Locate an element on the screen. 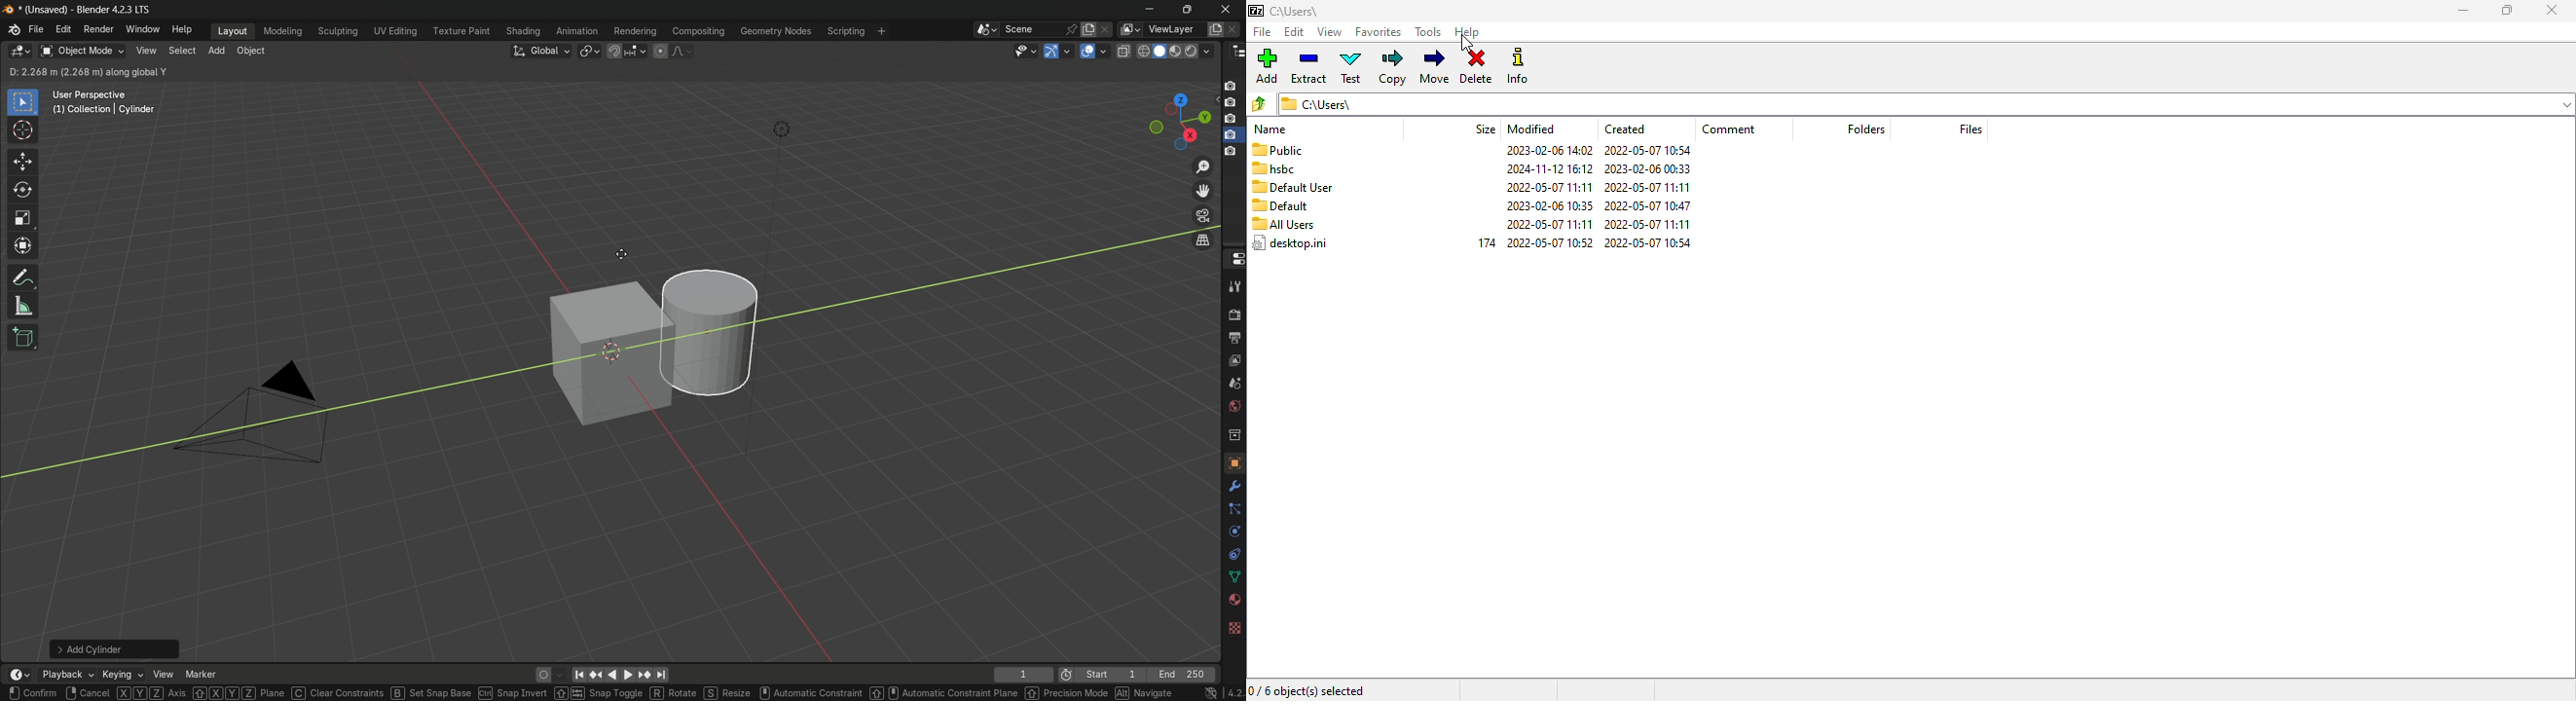 This screenshot has width=2576, height=728. add menu is located at coordinates (215, 51).